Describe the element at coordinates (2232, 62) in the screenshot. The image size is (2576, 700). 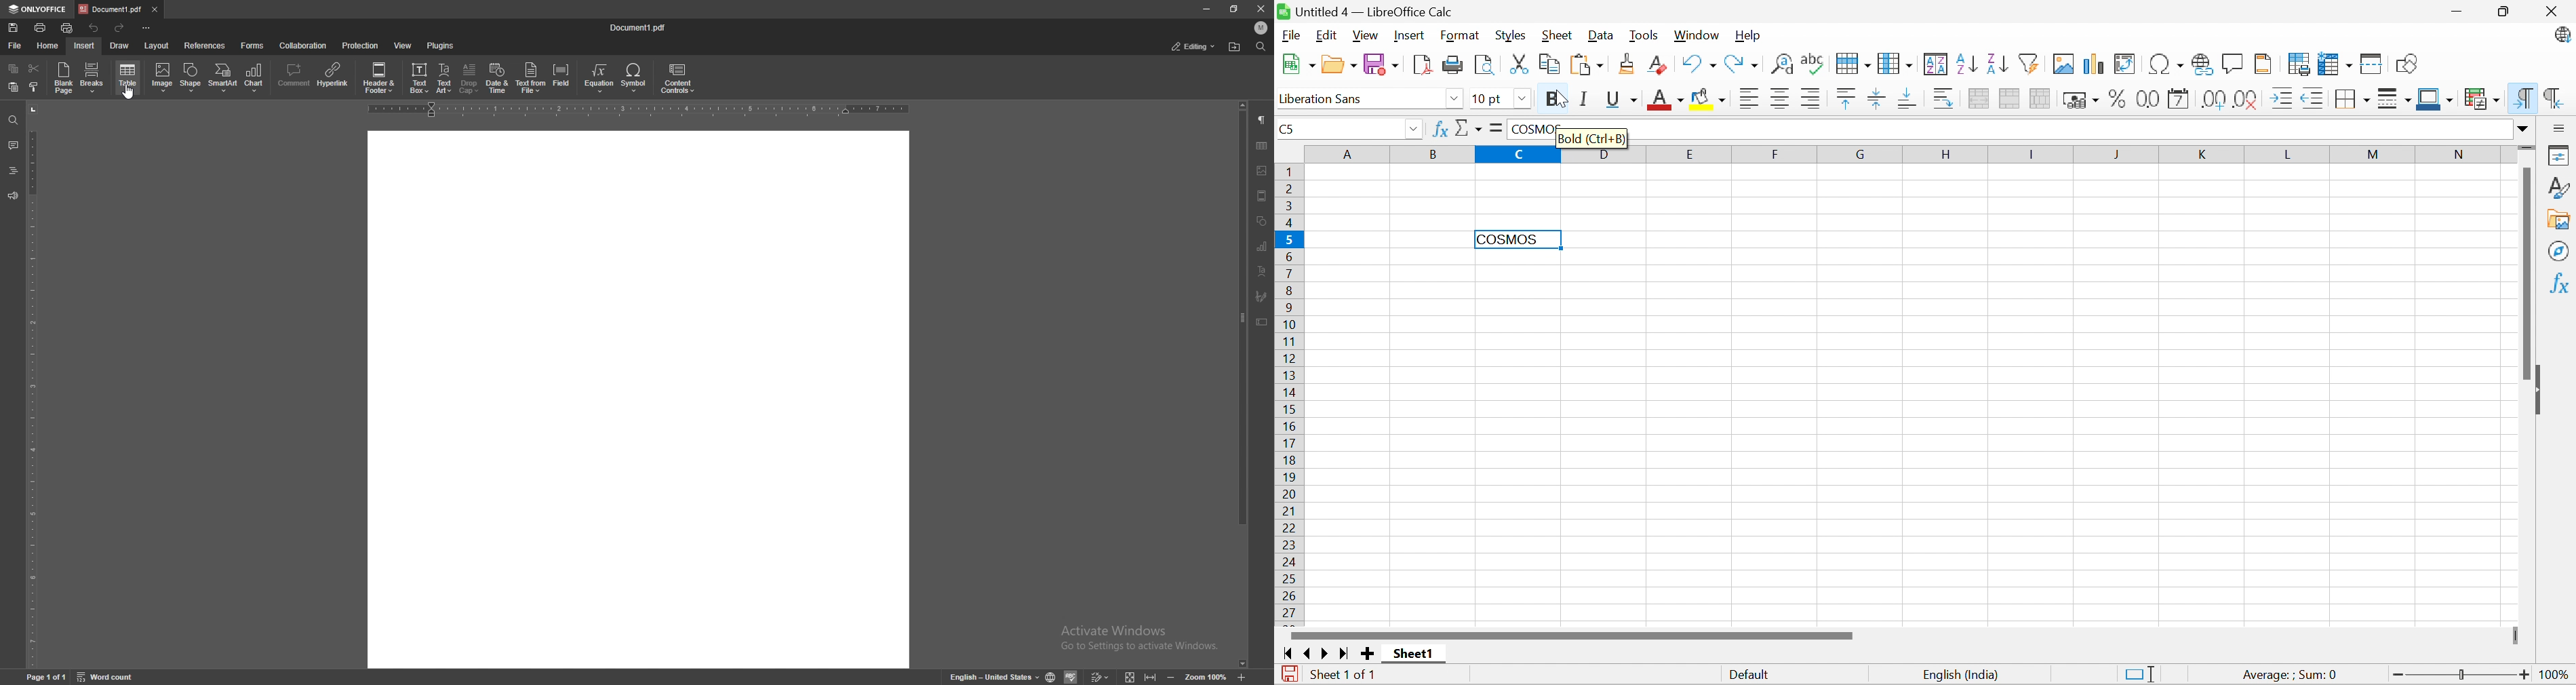
I see `Insert Comment` at that location.